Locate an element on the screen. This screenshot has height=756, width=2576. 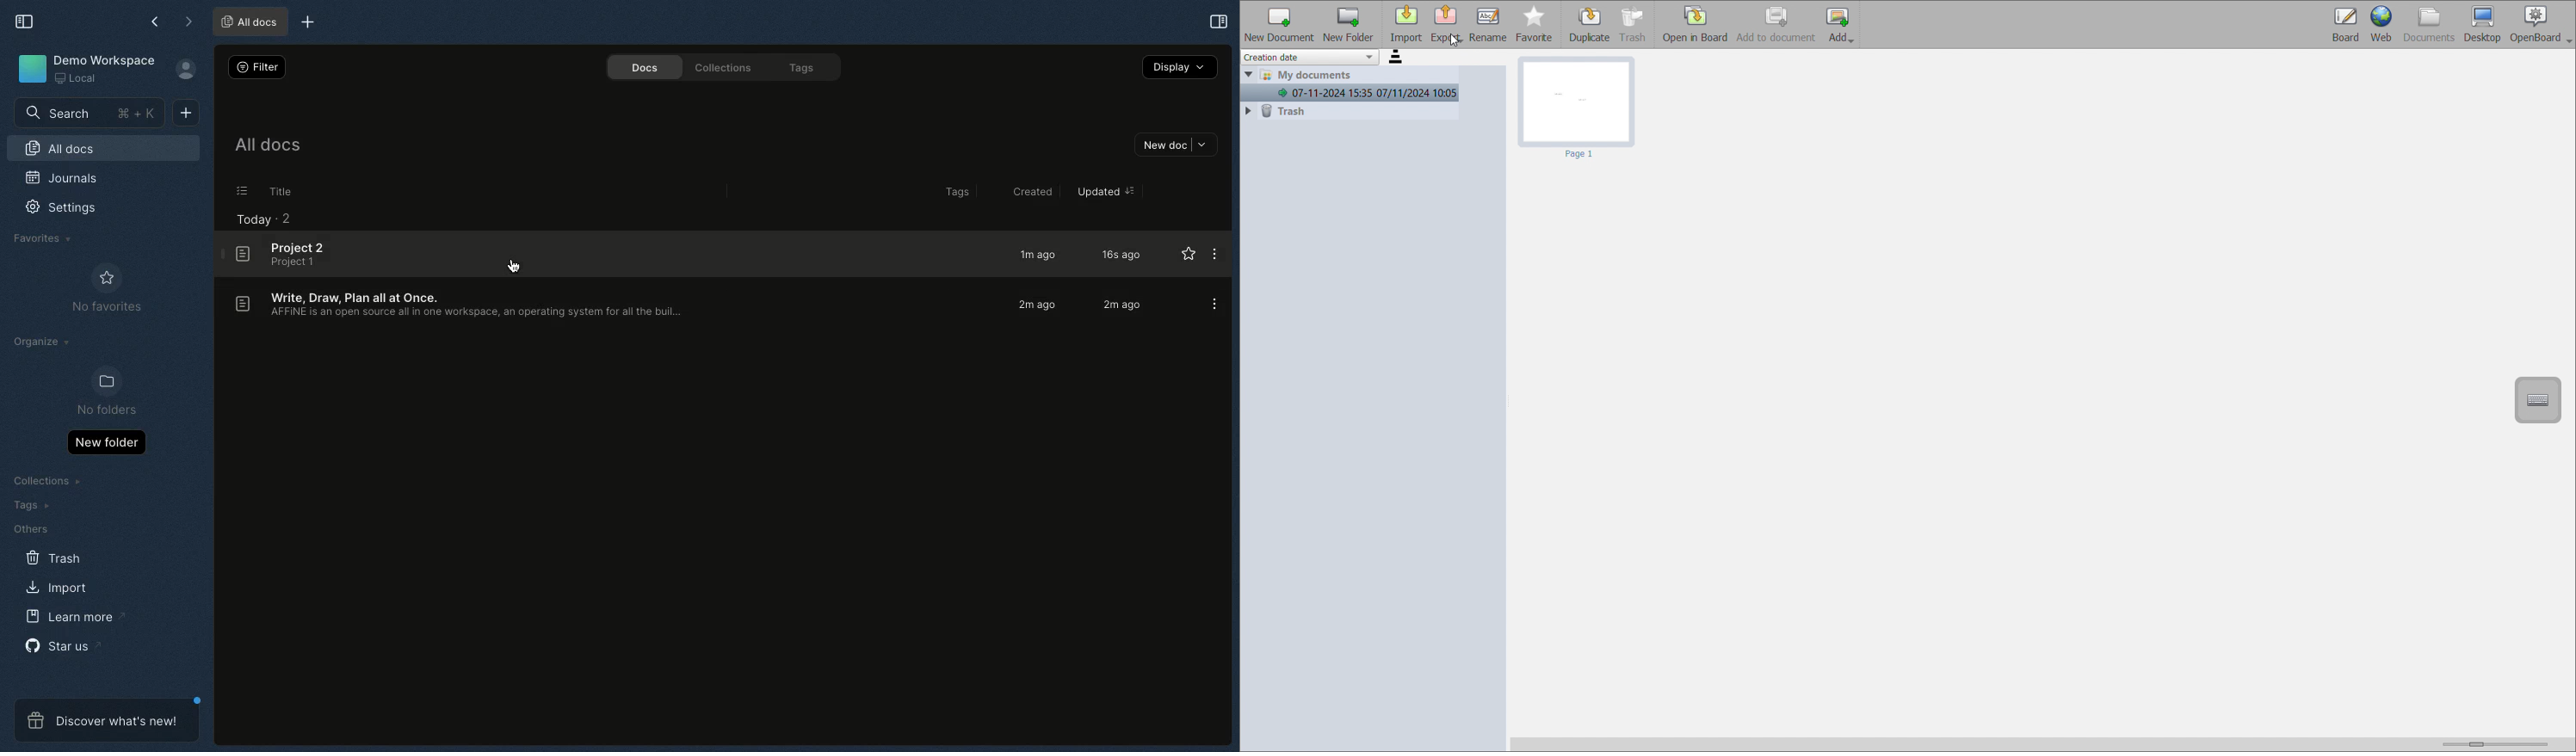
duplicate is located at coordinates (1590, 25).